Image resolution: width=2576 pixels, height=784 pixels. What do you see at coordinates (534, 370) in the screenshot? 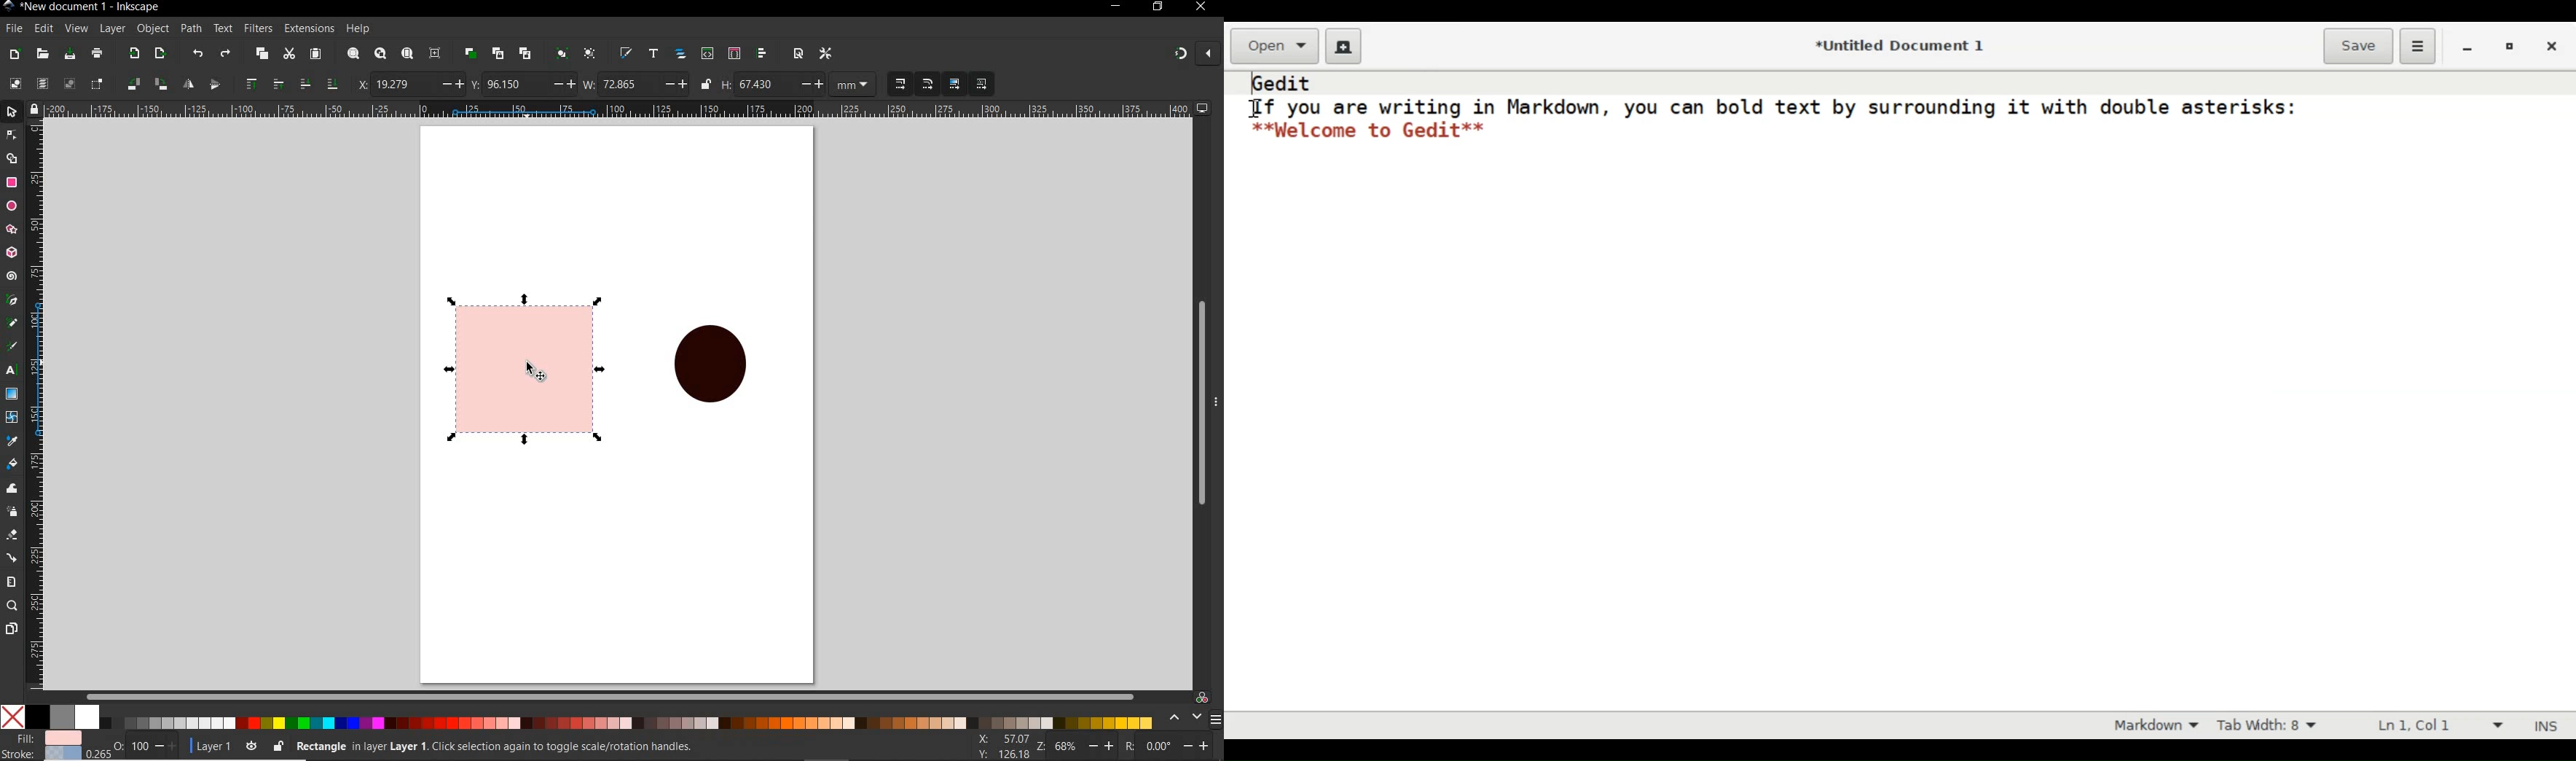
I see `CURSOR` at bounding box center [534, 370].